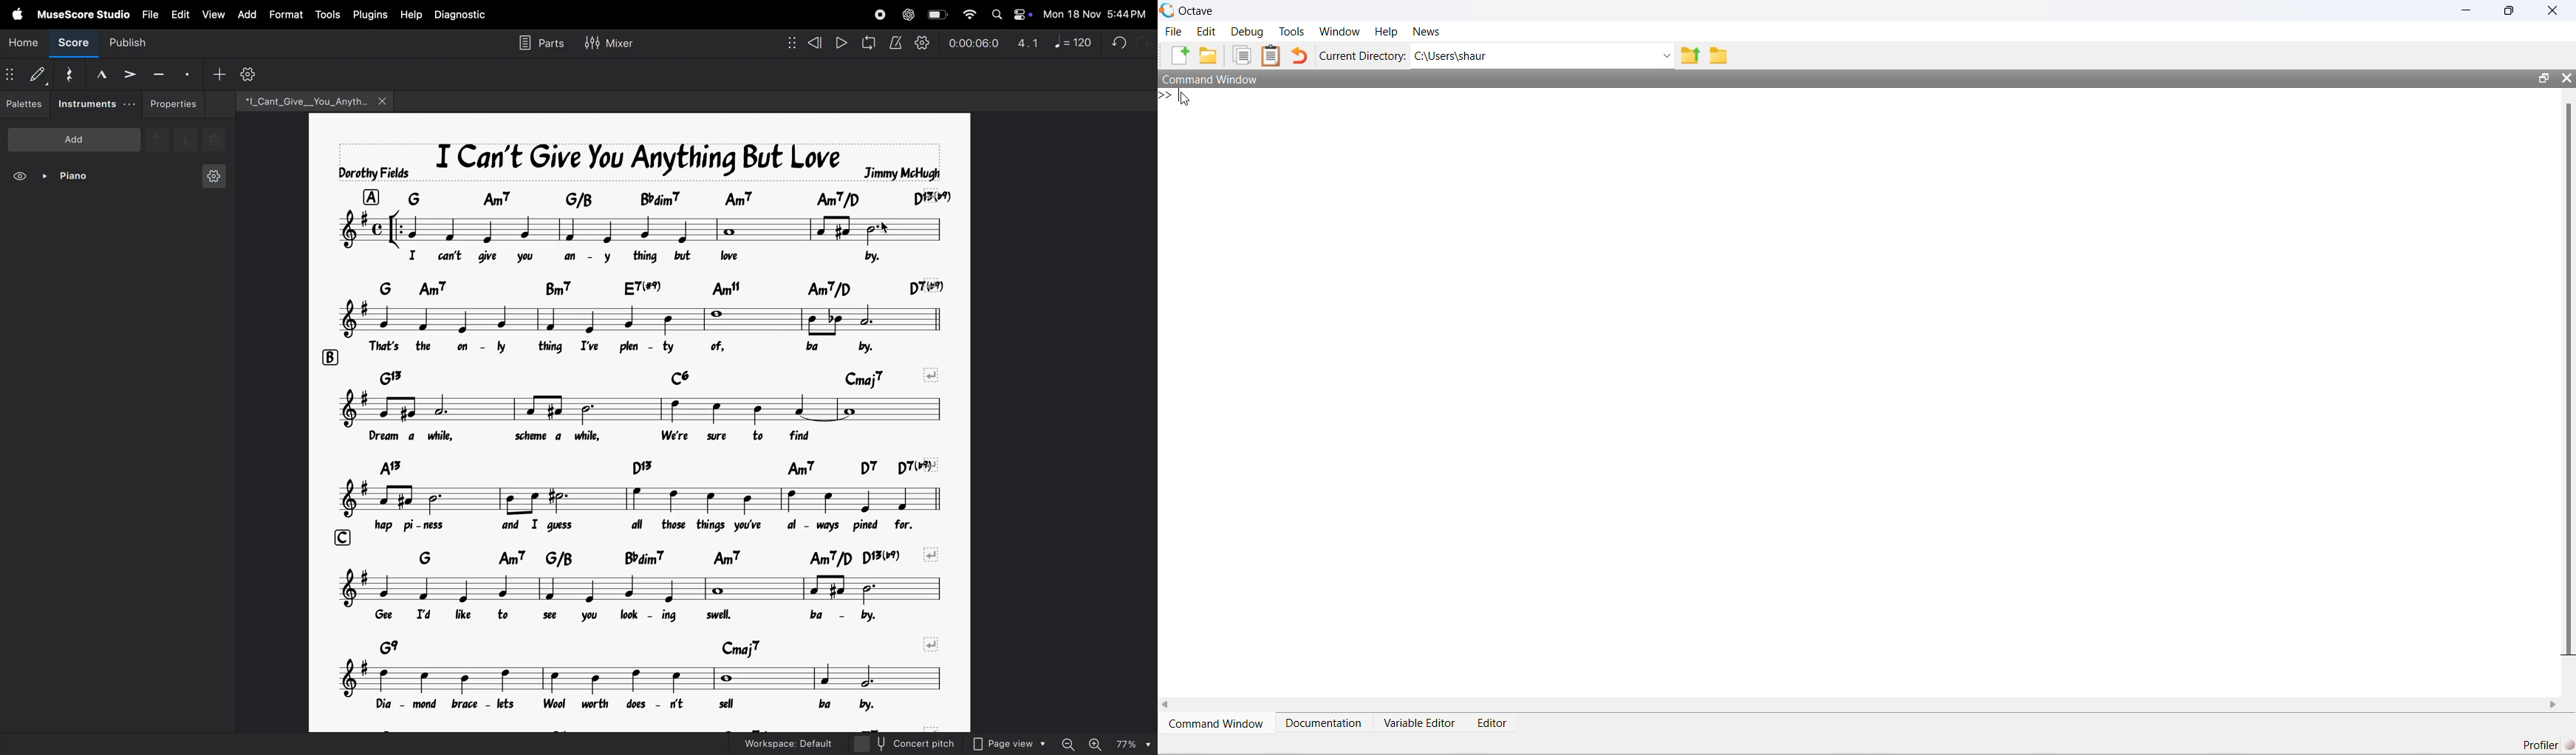  Describe the element at coordinates (644, 408) in the screenshot. I see `notes` at that location.